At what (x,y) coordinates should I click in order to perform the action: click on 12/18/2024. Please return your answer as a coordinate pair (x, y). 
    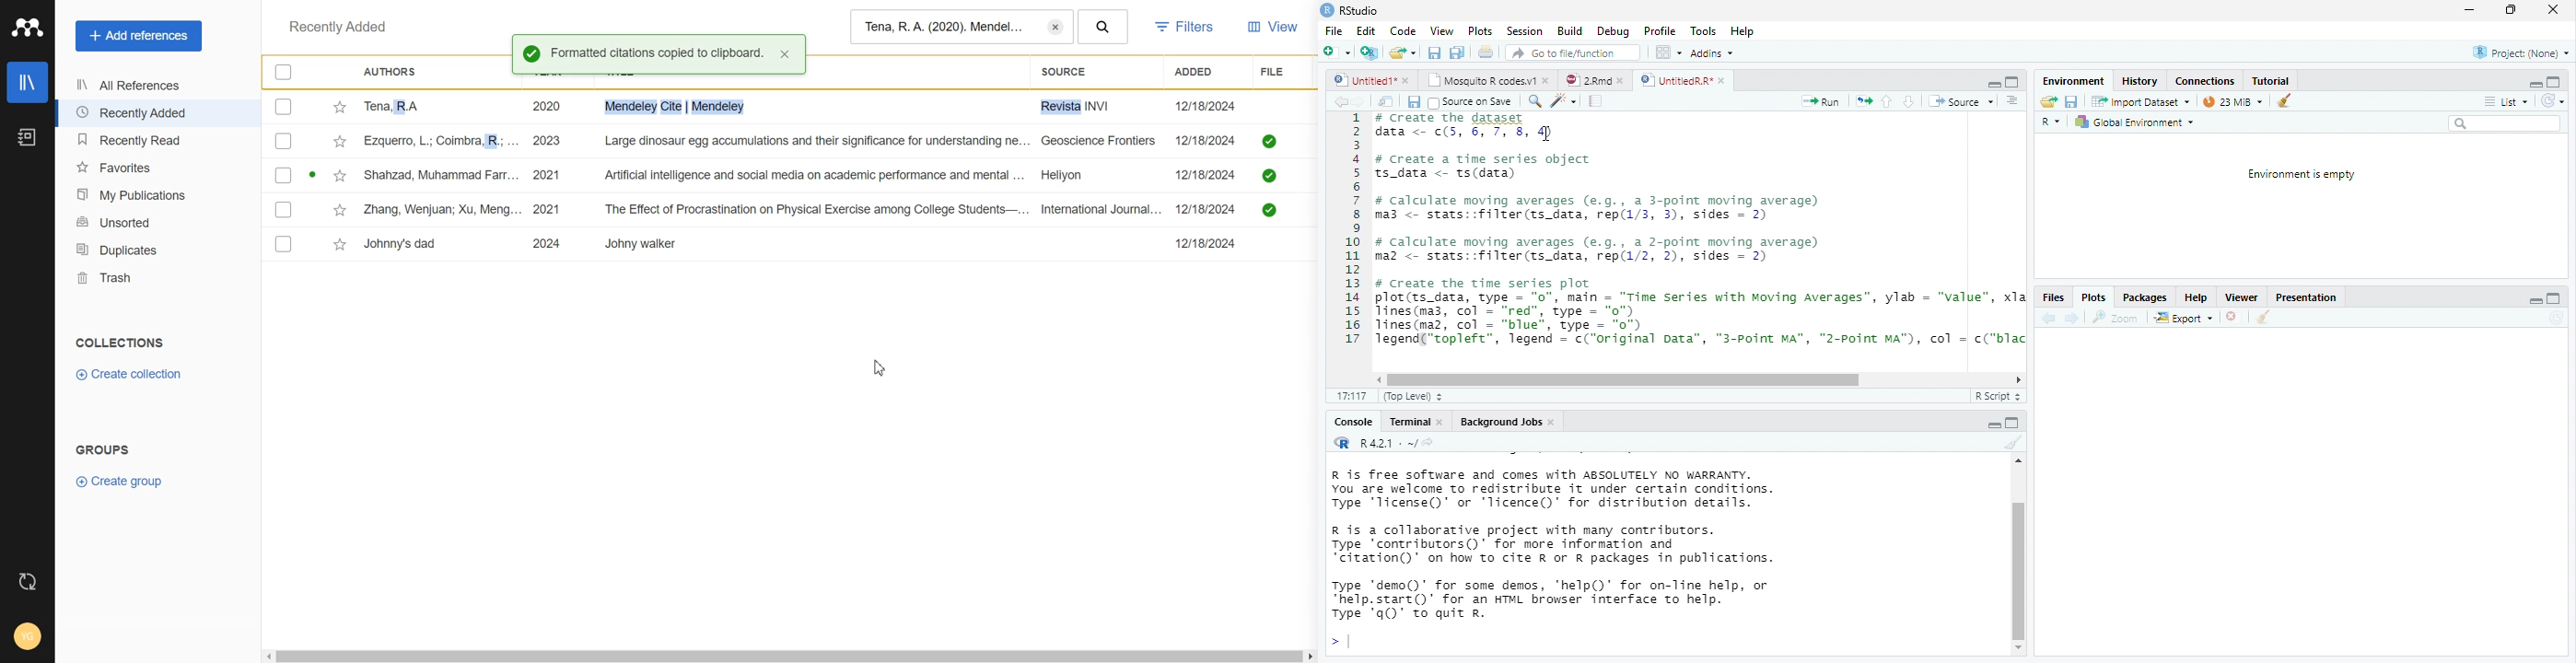
    Looking at the image, I should click on (1210, 174).